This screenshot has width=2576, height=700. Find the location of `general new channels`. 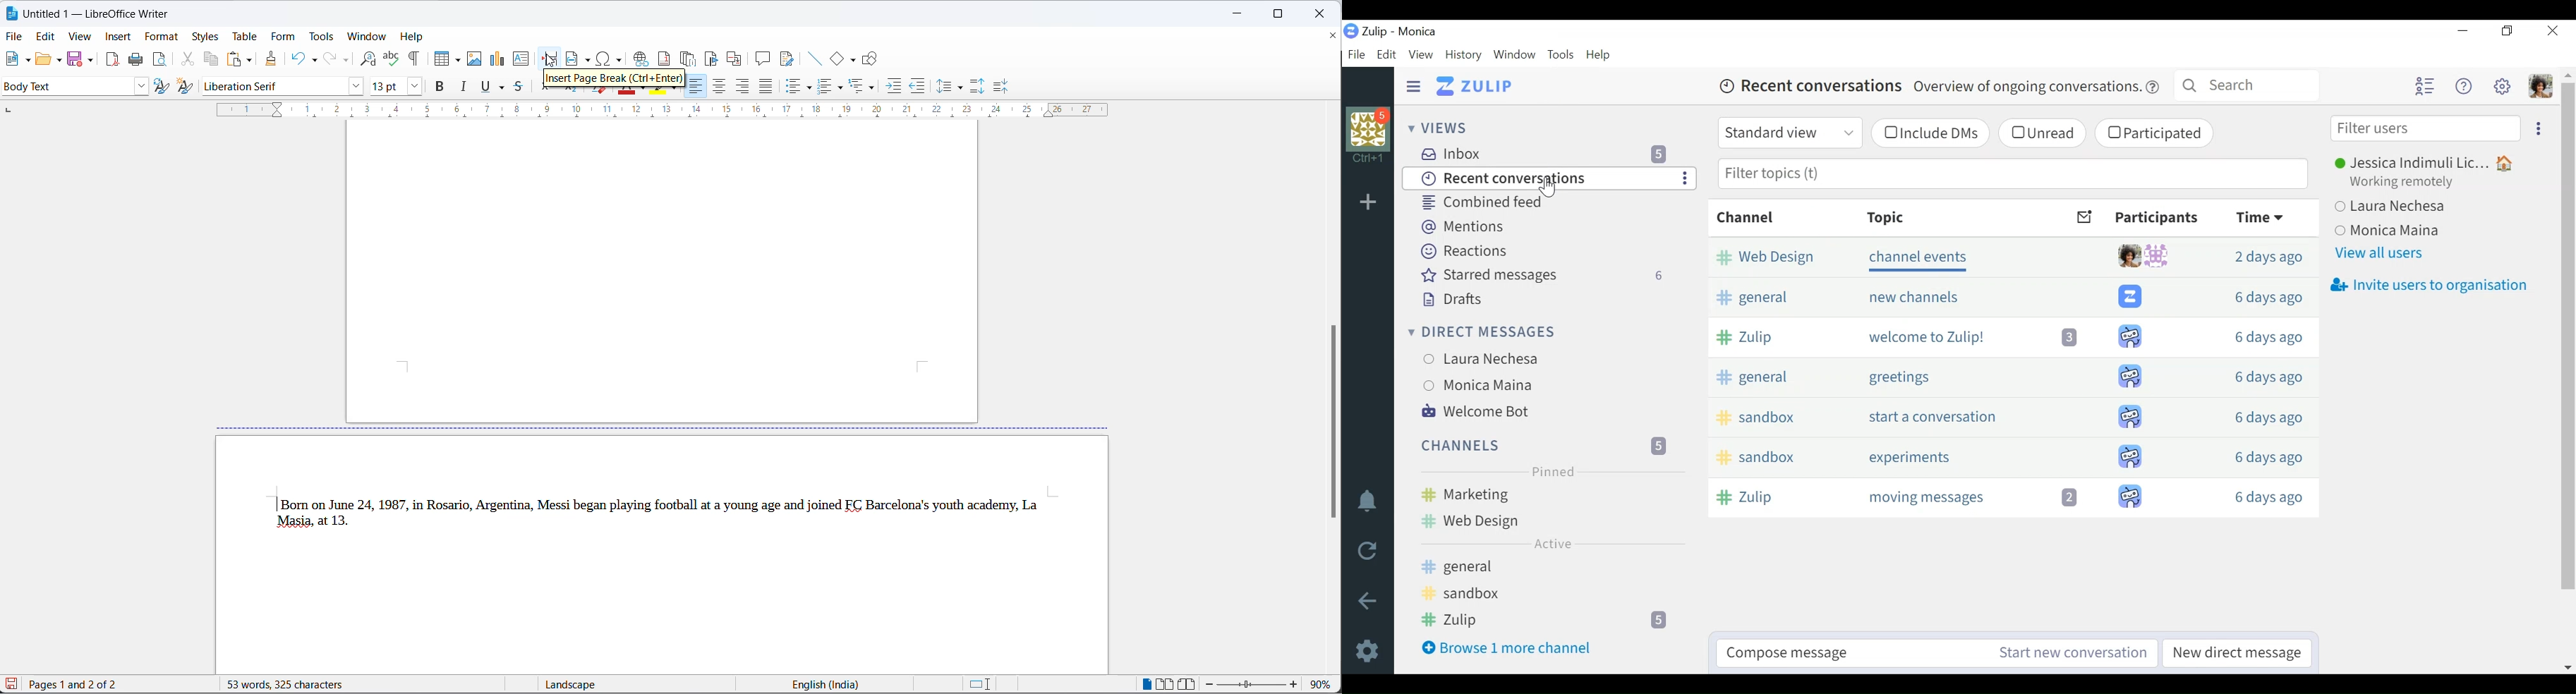

general new channels is located at coordinates (2011, 297).